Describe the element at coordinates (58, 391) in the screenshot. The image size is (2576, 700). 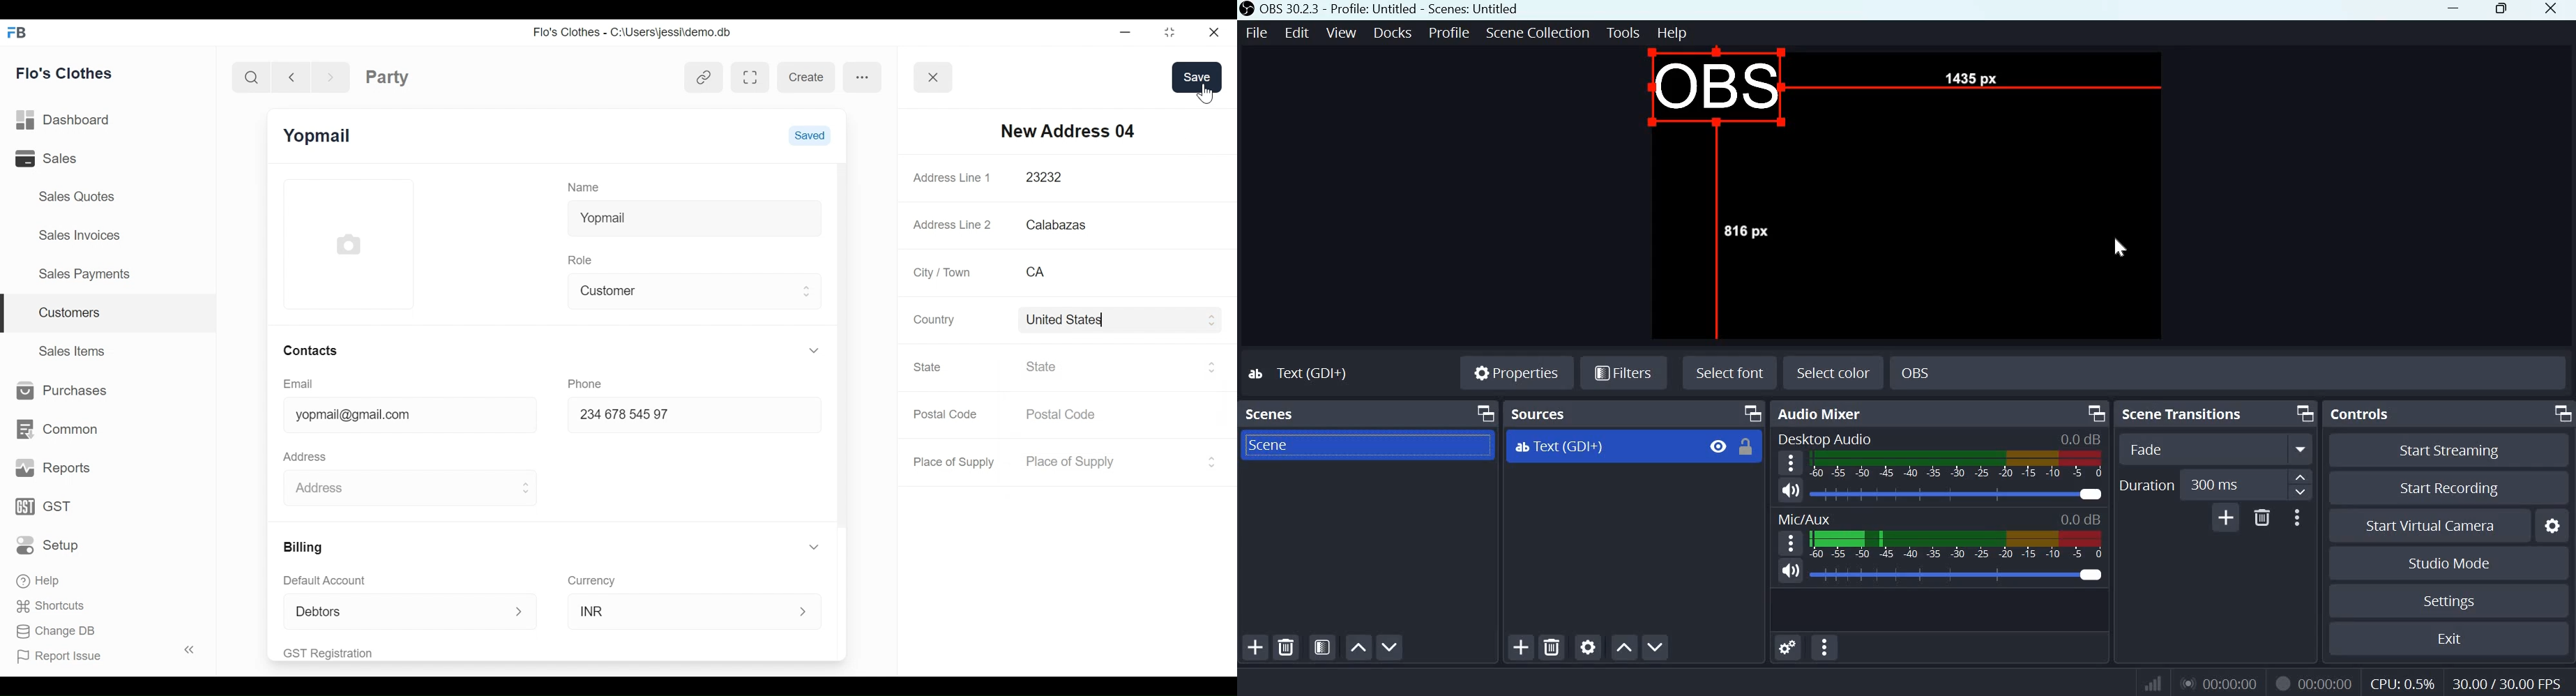
I see `Purchases` at that location.